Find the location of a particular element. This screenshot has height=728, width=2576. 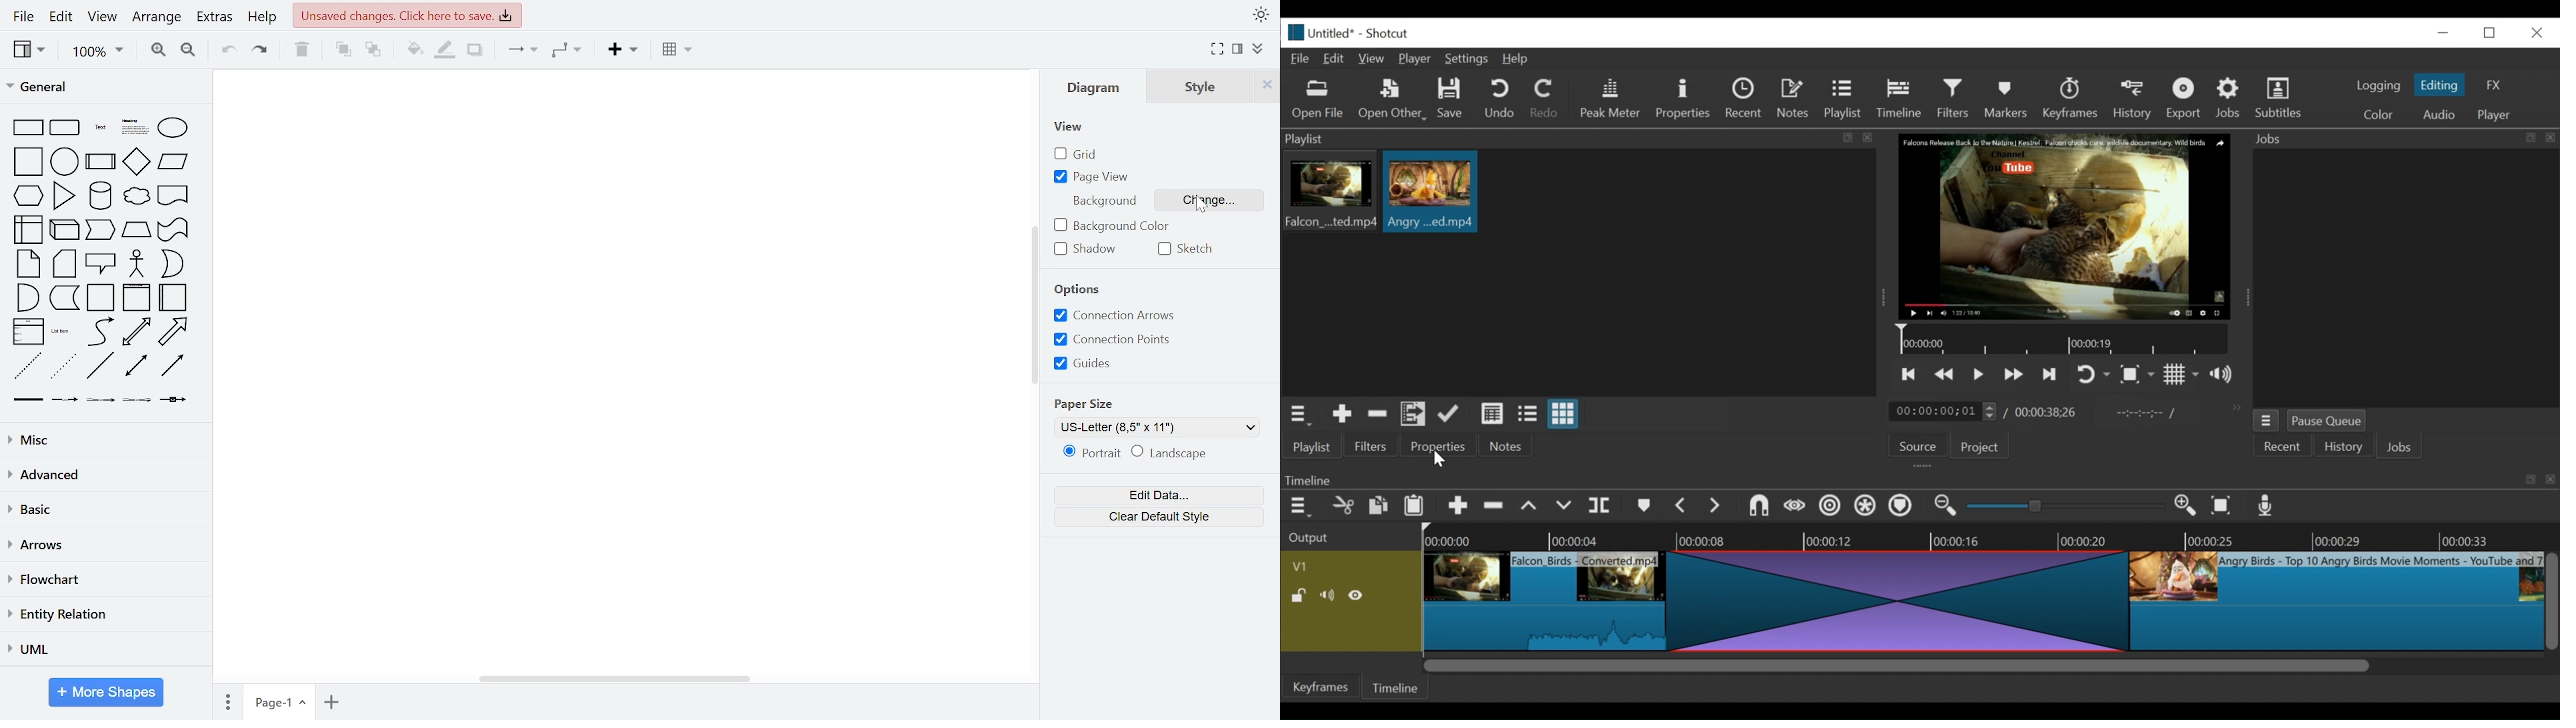

general shapes is located at coordinates (25, 400).